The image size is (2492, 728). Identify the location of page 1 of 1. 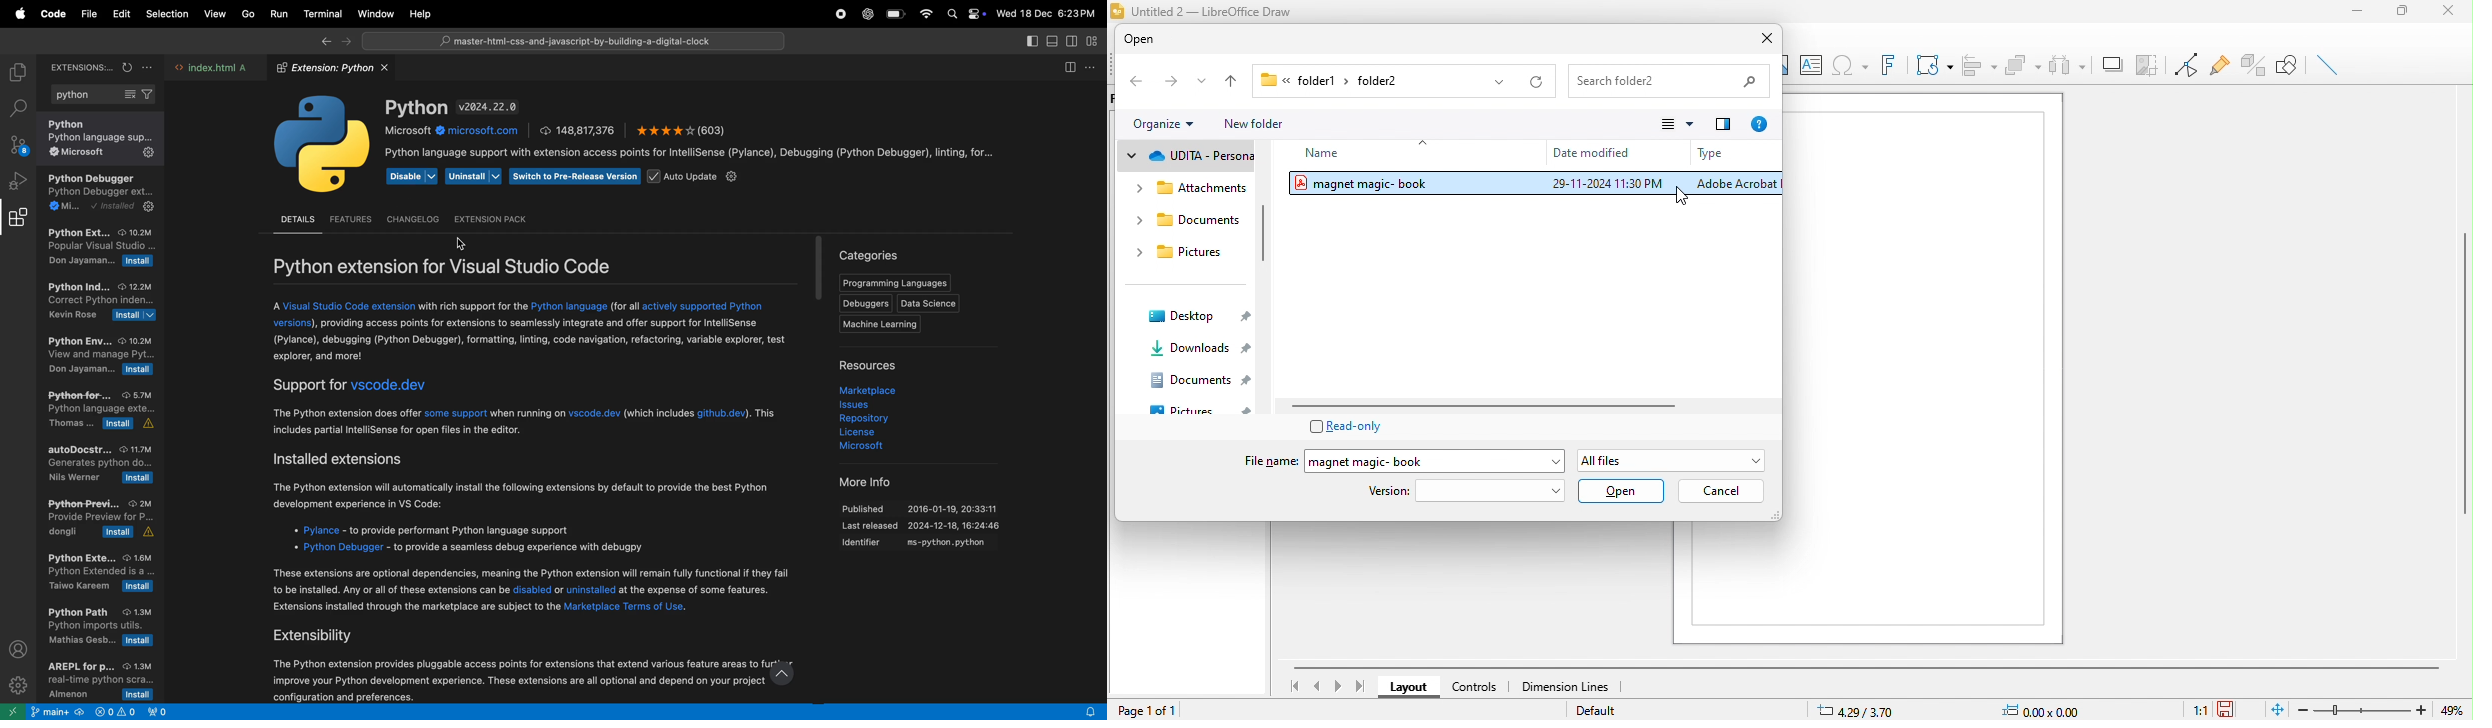
(1161, 712).